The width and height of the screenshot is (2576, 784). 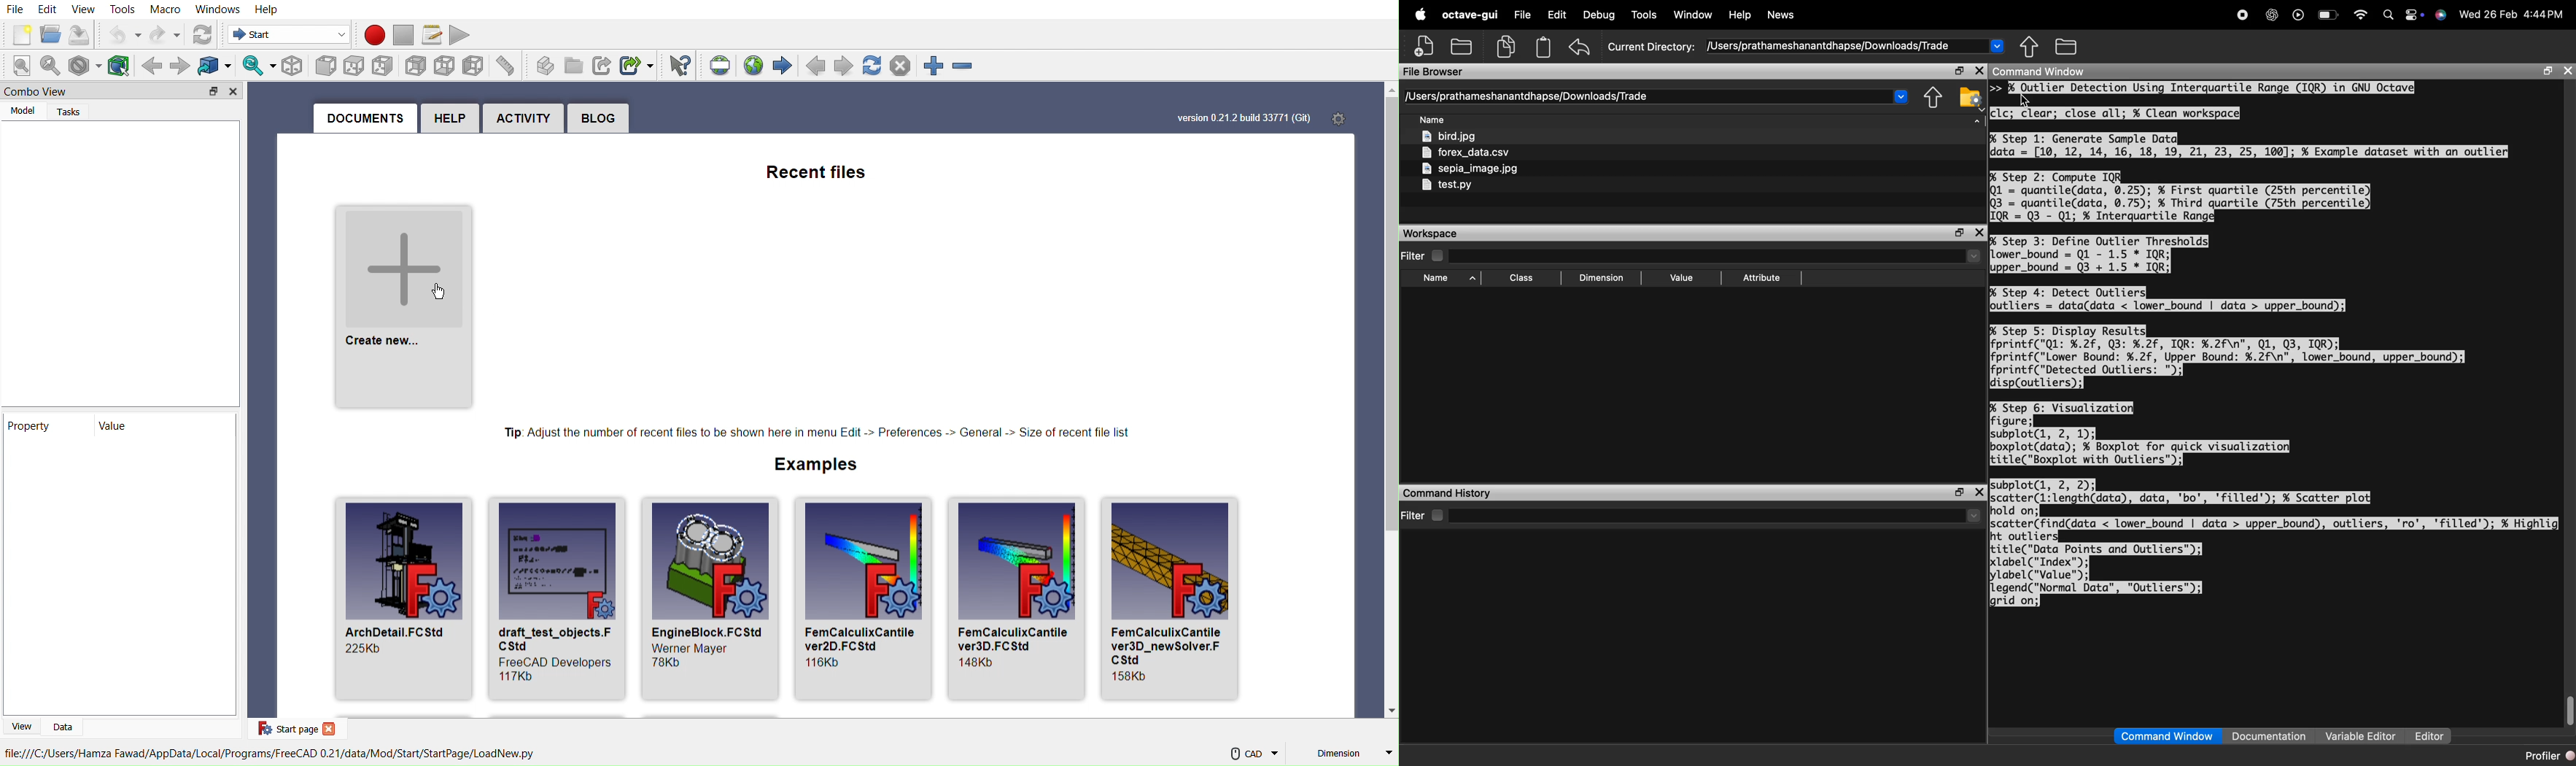 I want to click on Help, so click(x=448, y=120).